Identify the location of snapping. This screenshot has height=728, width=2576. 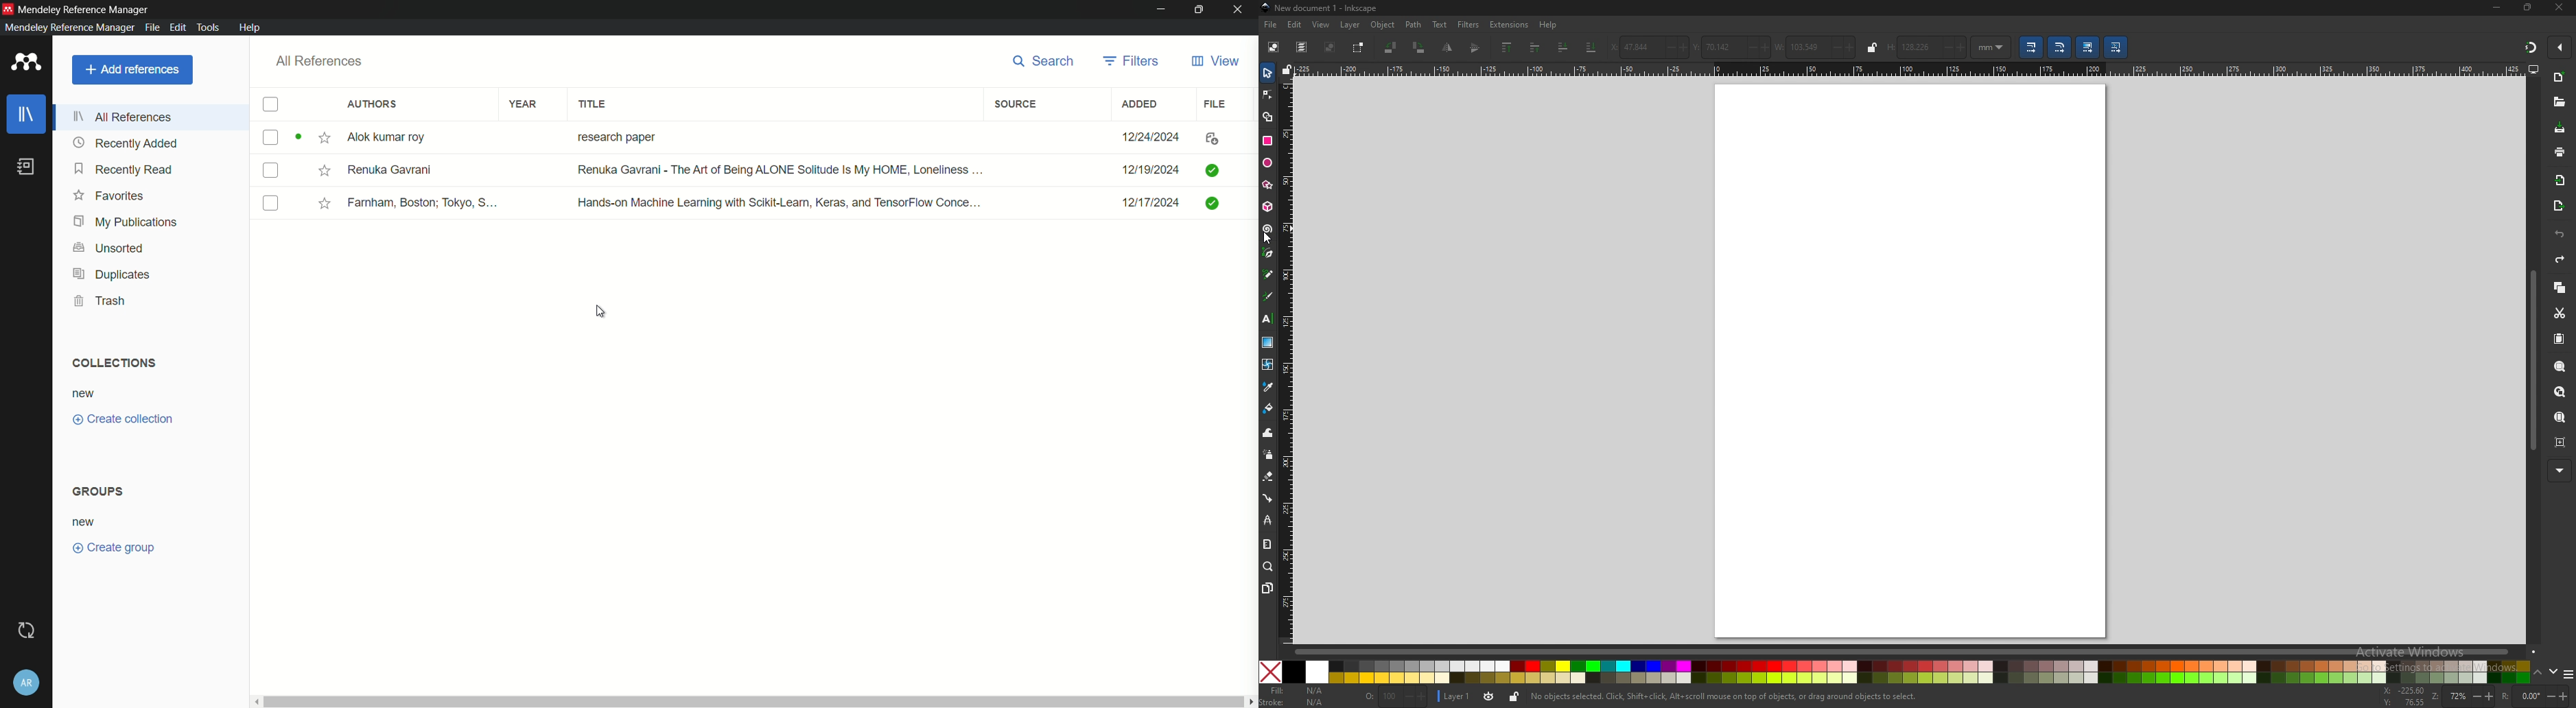
(2529, 47).